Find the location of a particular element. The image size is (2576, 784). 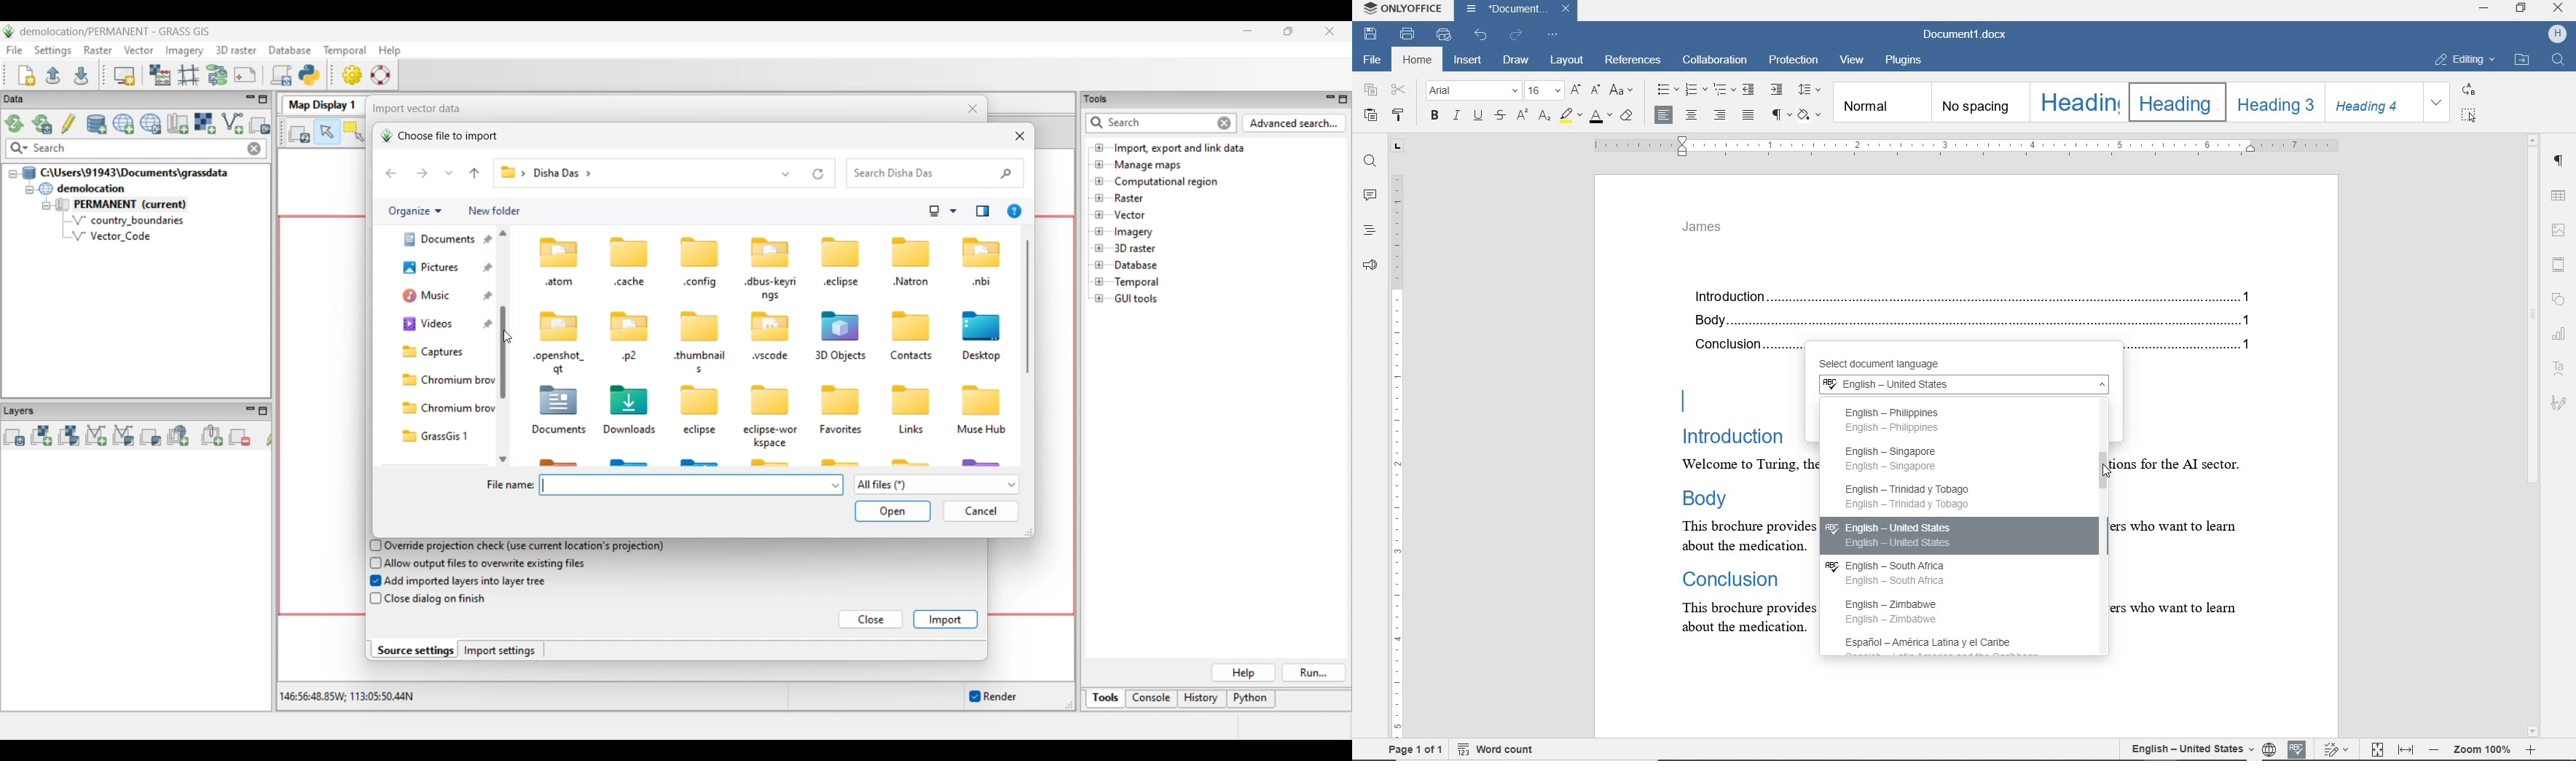

paragraph settings is located at coordinates (2560, 163).